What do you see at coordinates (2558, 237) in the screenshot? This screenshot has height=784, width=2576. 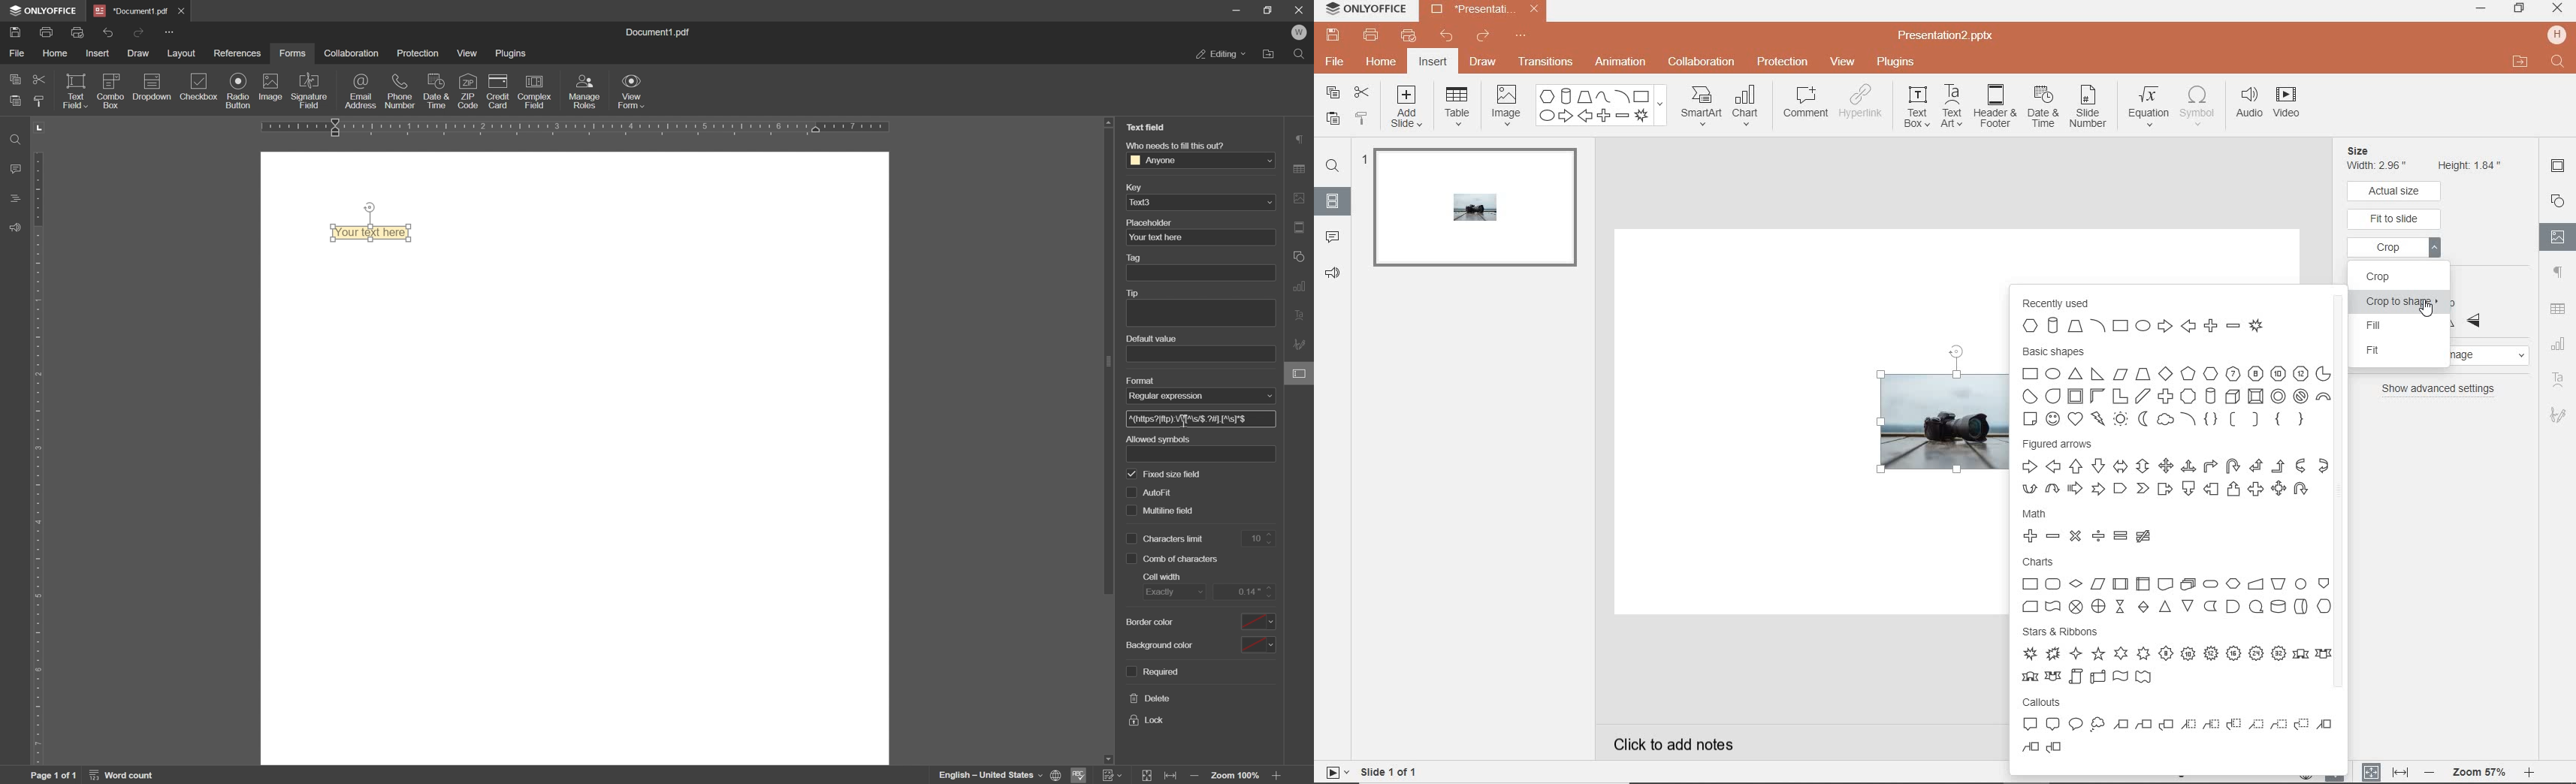 I see `image settings` at bounding box center [2558, 237].